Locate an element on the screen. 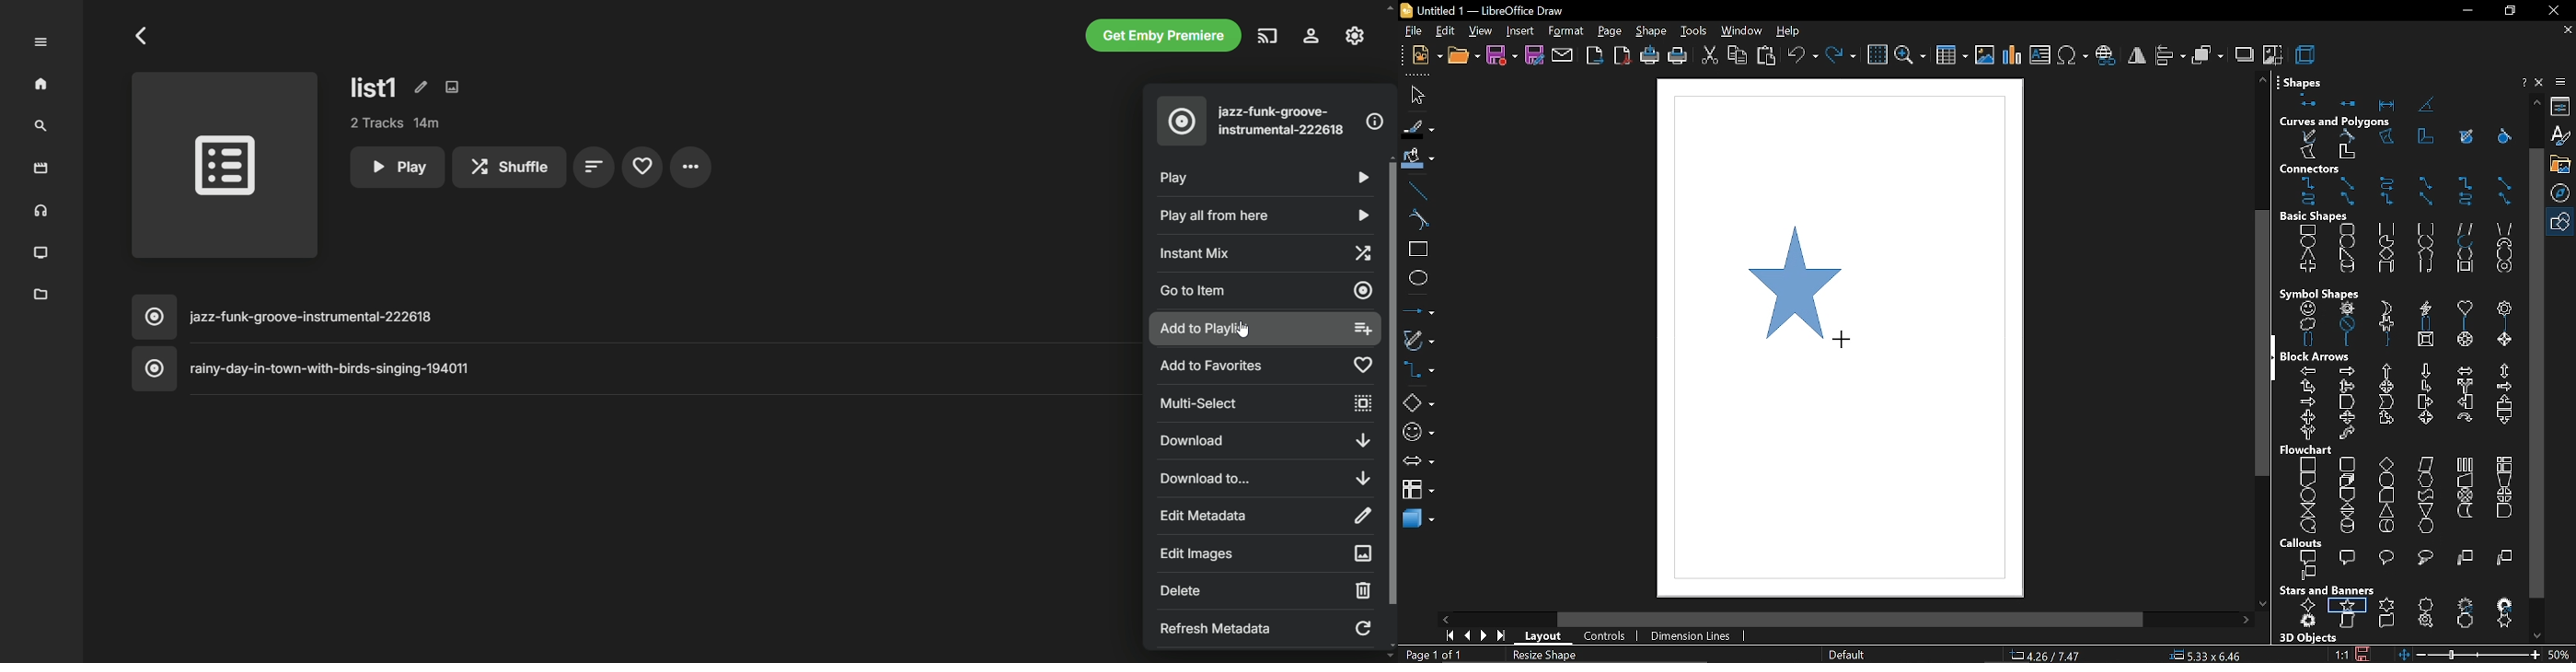  play on another device is located at coordinates (1268, 36).